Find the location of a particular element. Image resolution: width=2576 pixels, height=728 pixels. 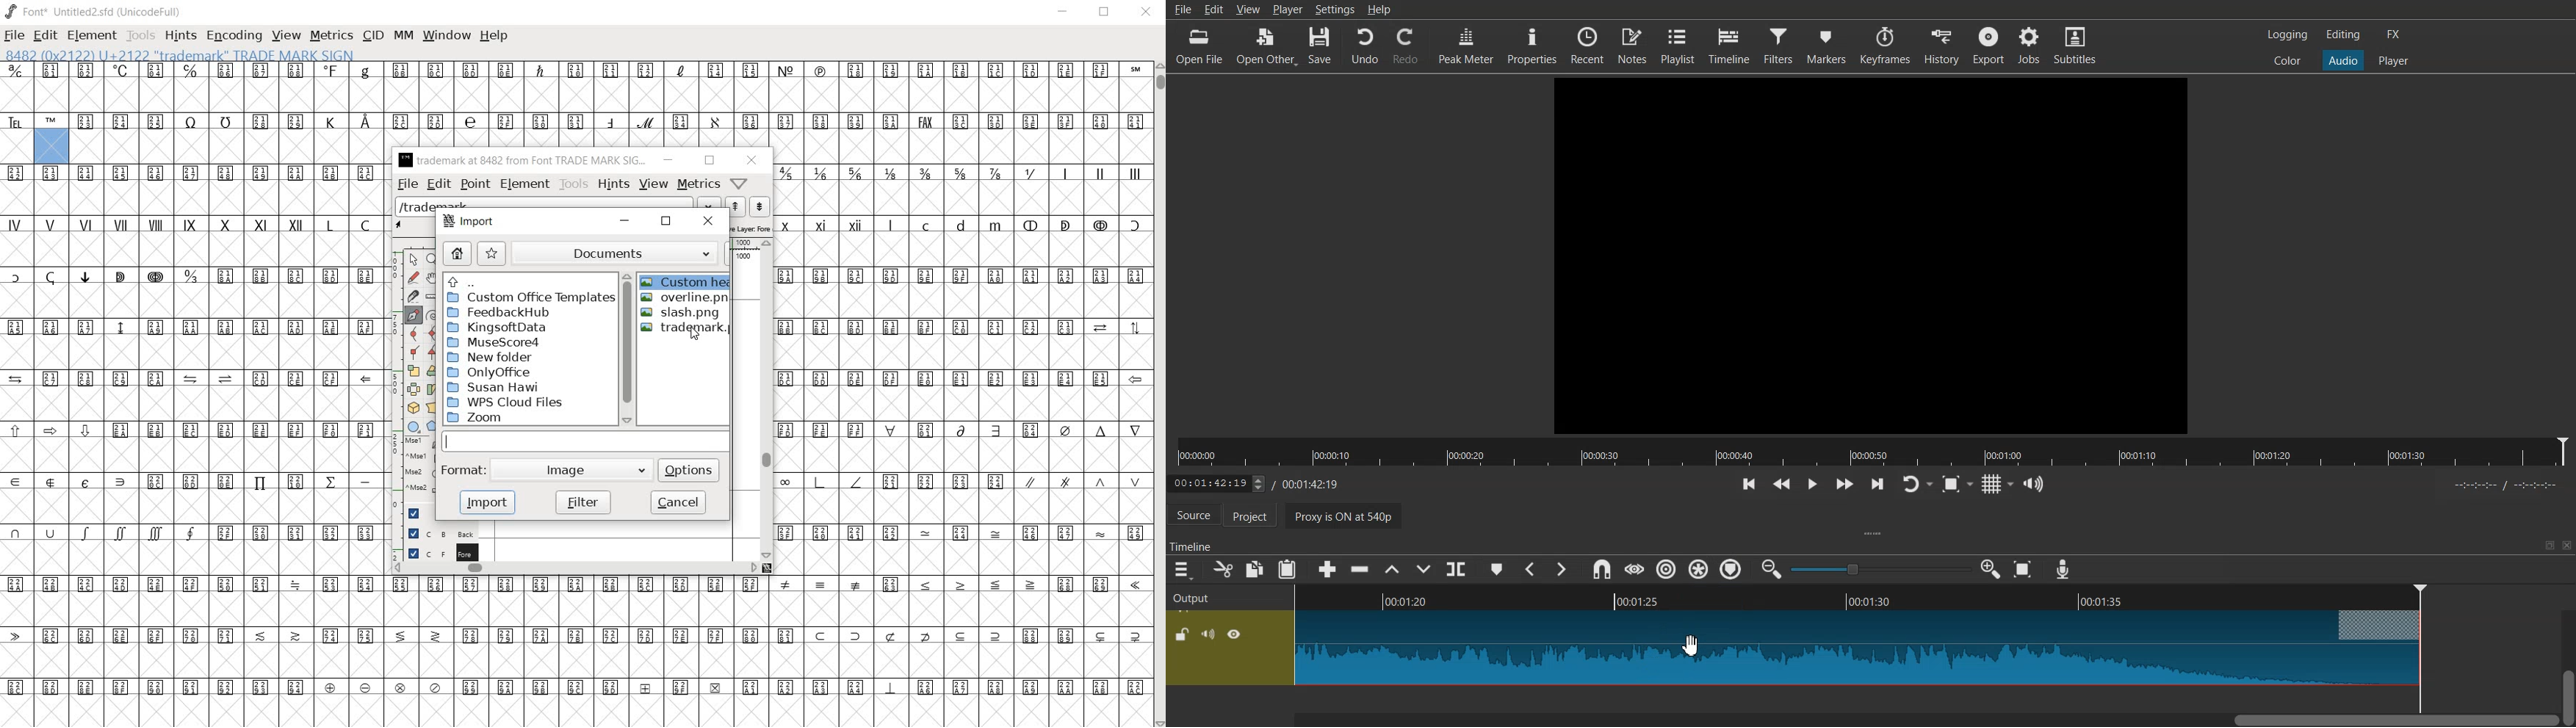

Keyframes is located at coordinates (1886, 45).